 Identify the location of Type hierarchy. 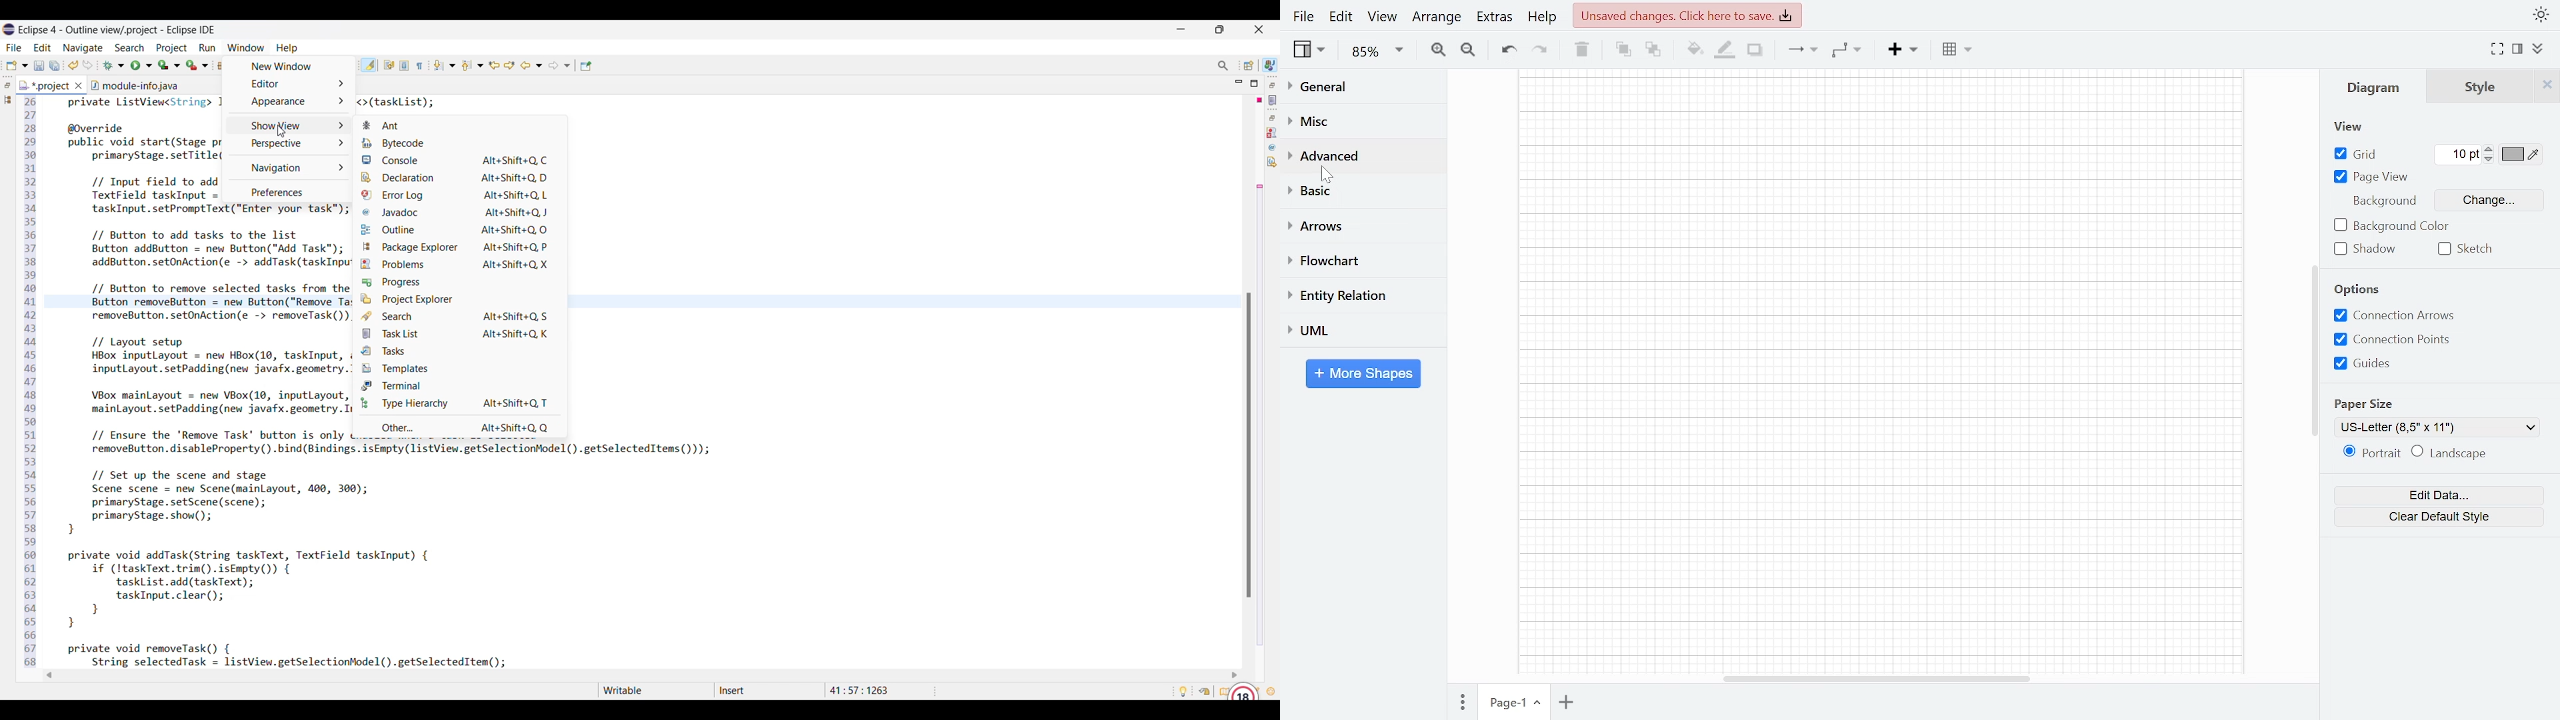
(459, 403).